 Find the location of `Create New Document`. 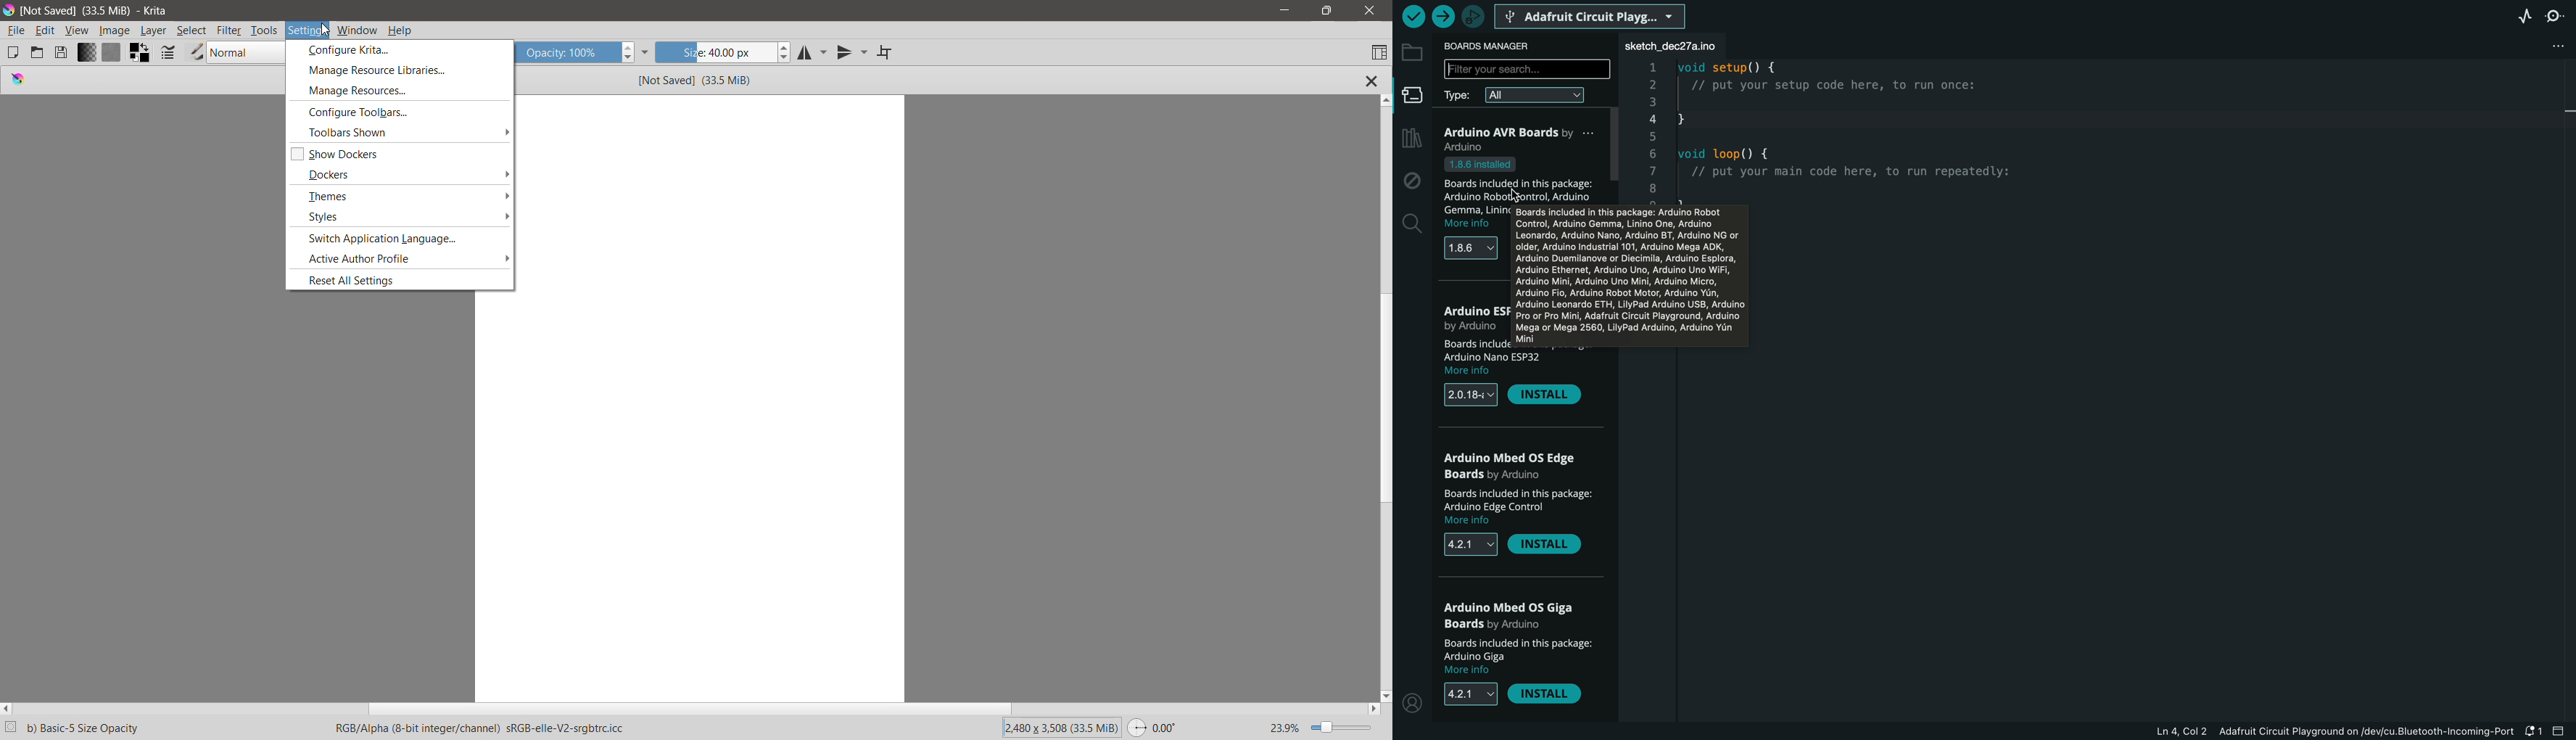

Create New Document is located at coordinates (14, 54).